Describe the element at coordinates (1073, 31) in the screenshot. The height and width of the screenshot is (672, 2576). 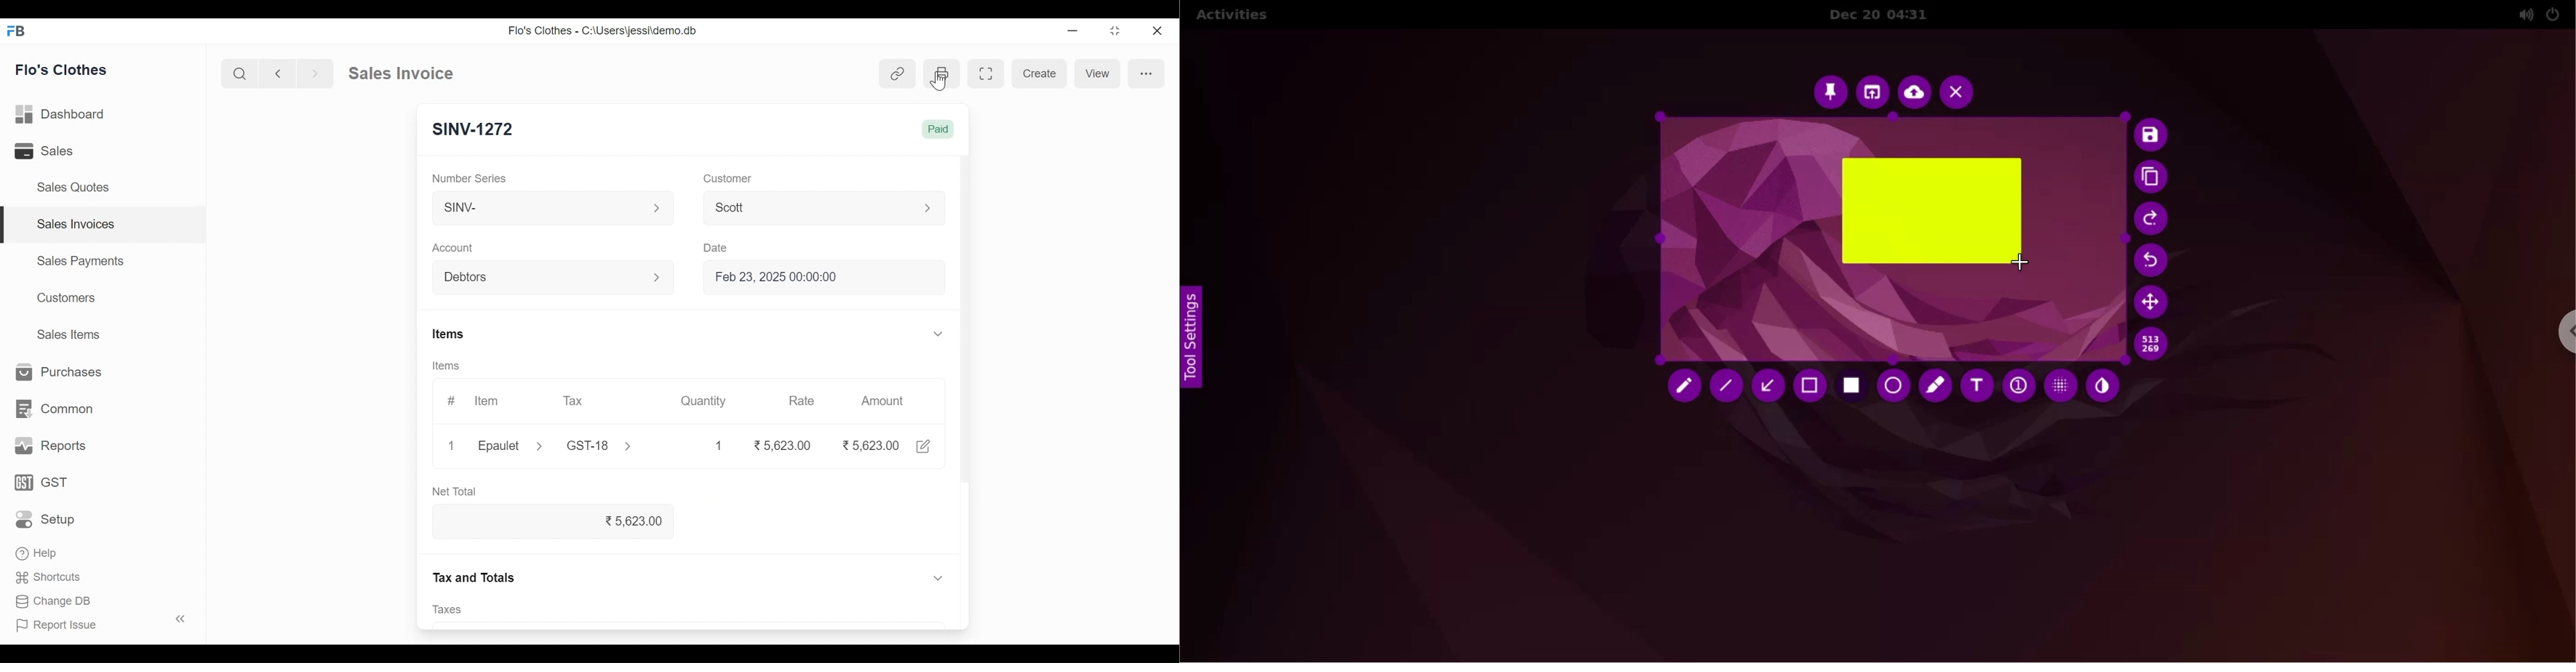
I see `Minimize` at that location.